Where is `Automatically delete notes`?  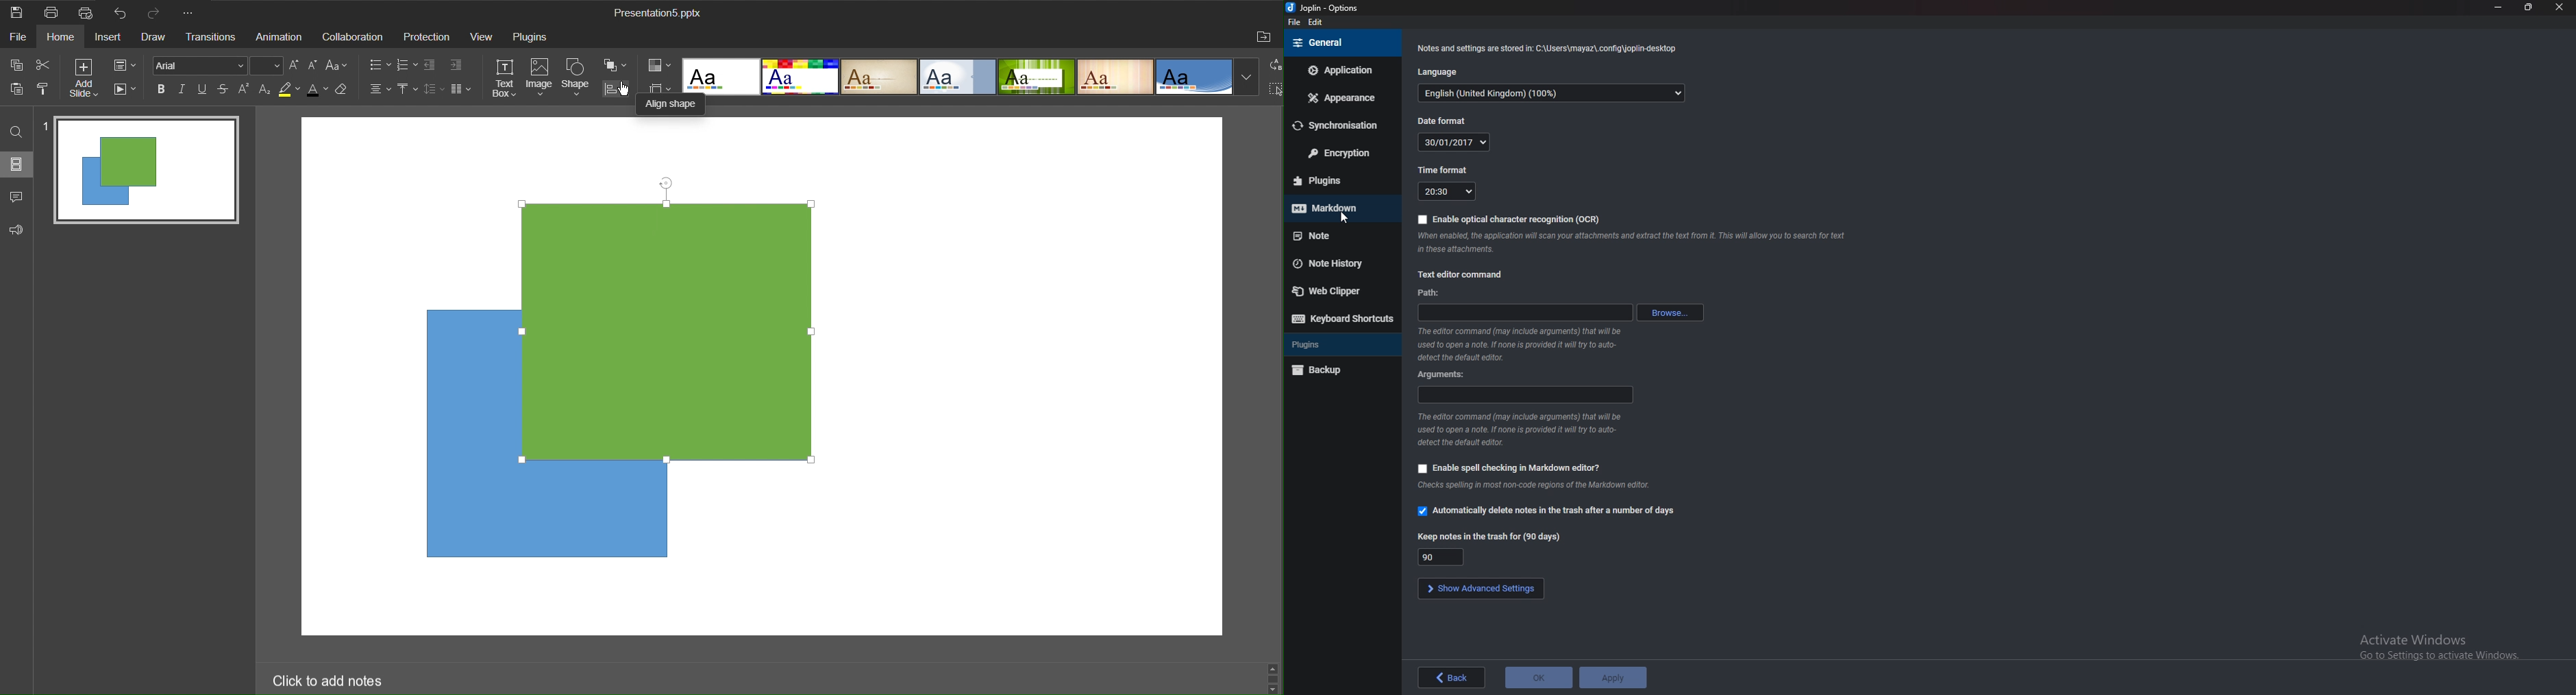 Automatically delete notes is located at coordinates (1547, 512).